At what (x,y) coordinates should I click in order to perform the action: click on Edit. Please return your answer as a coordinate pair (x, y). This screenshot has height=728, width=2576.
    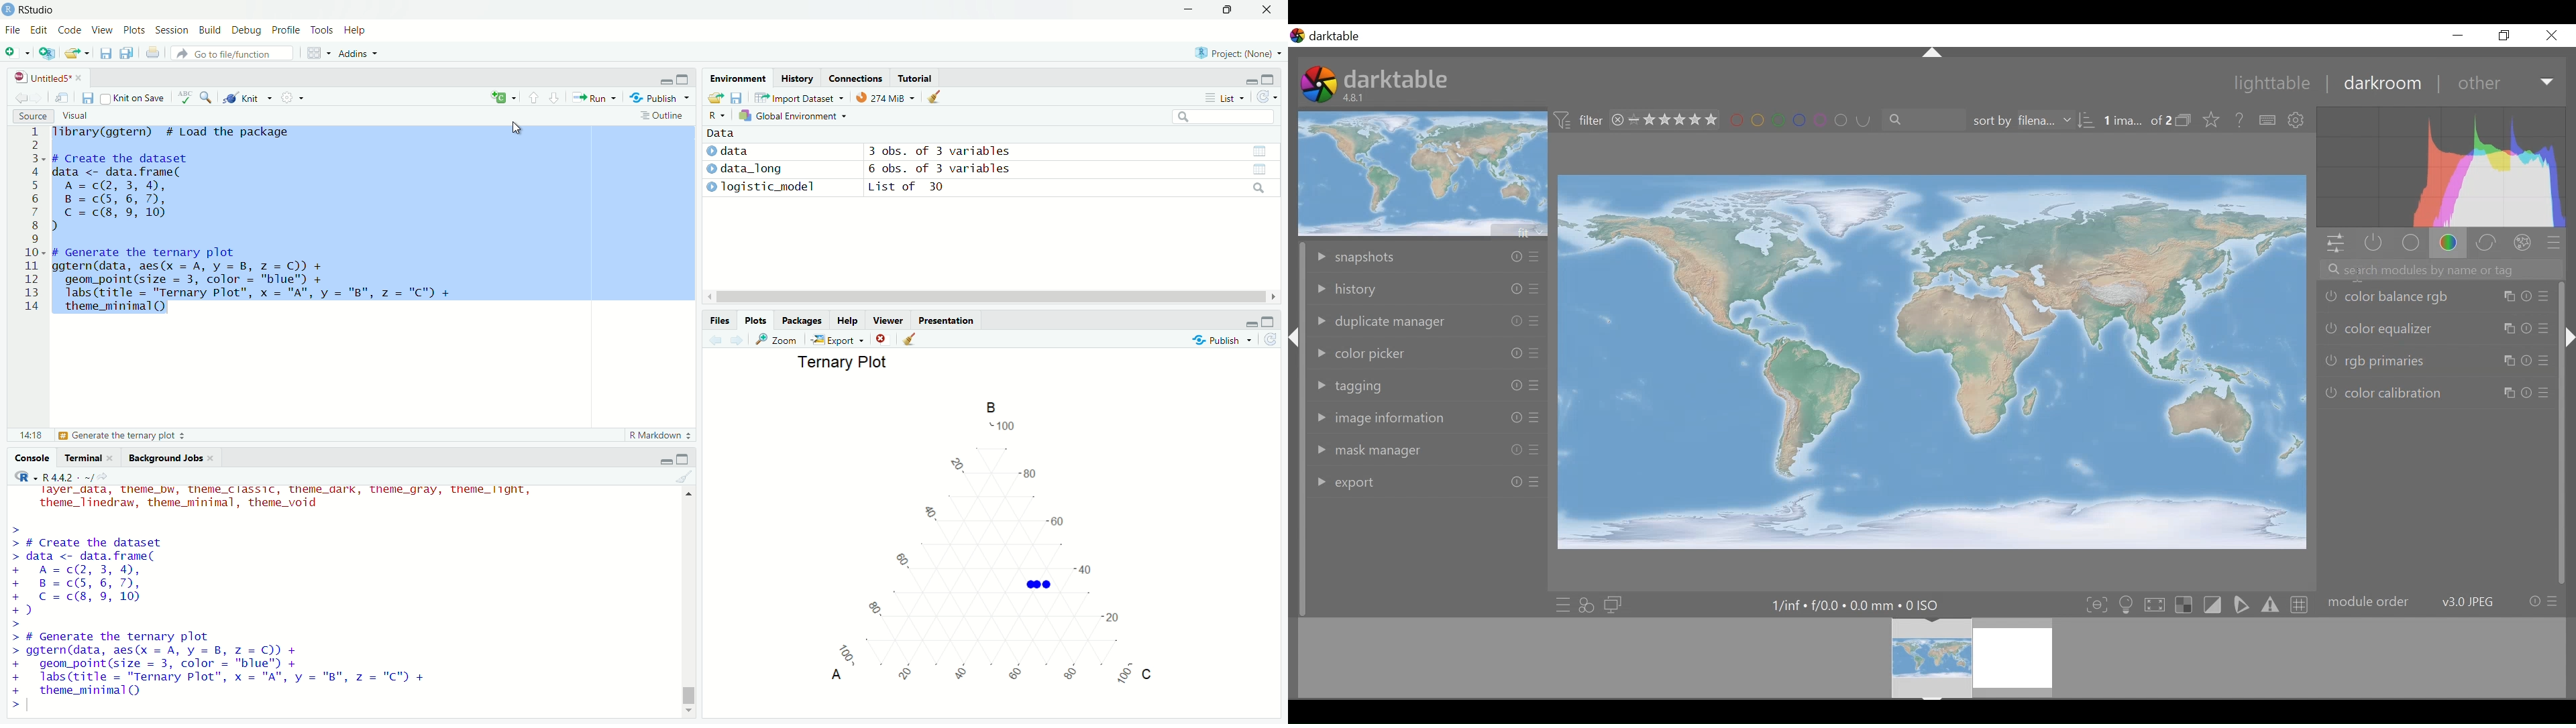
    Looking at the image, I should click on (40, 29).